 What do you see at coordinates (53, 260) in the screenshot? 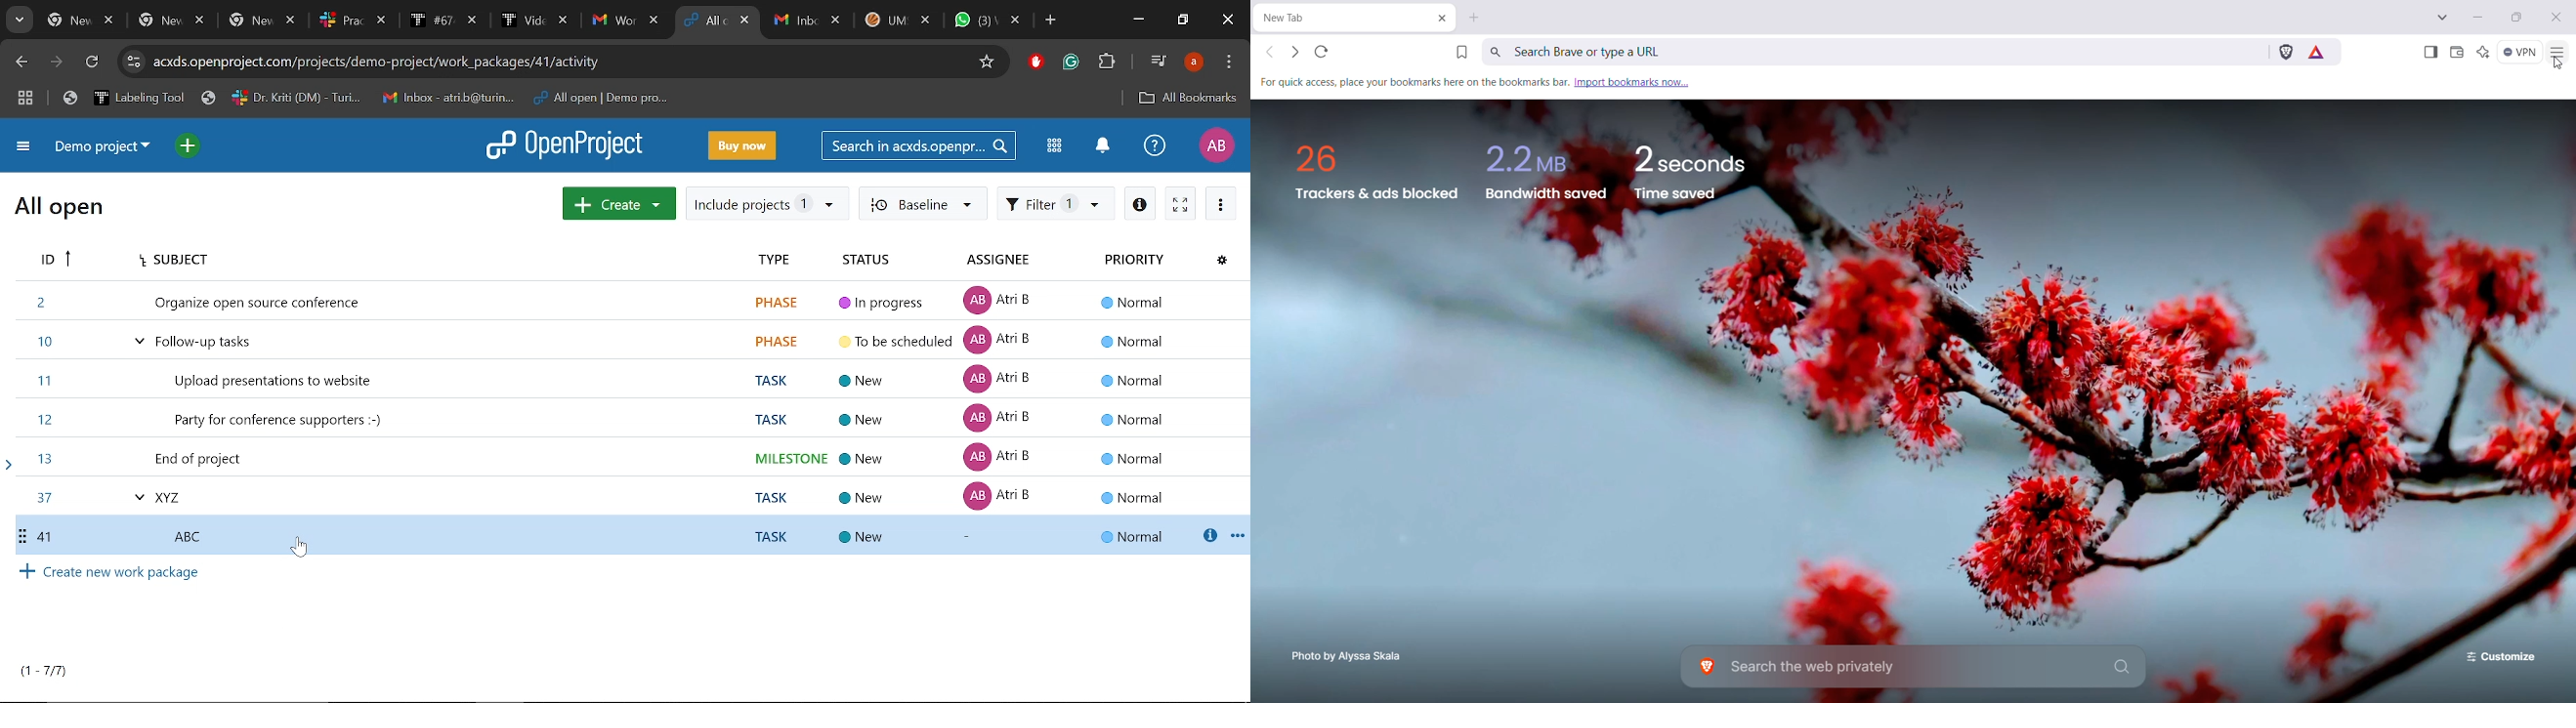
I see `ID` at bounding box center [53, 260].